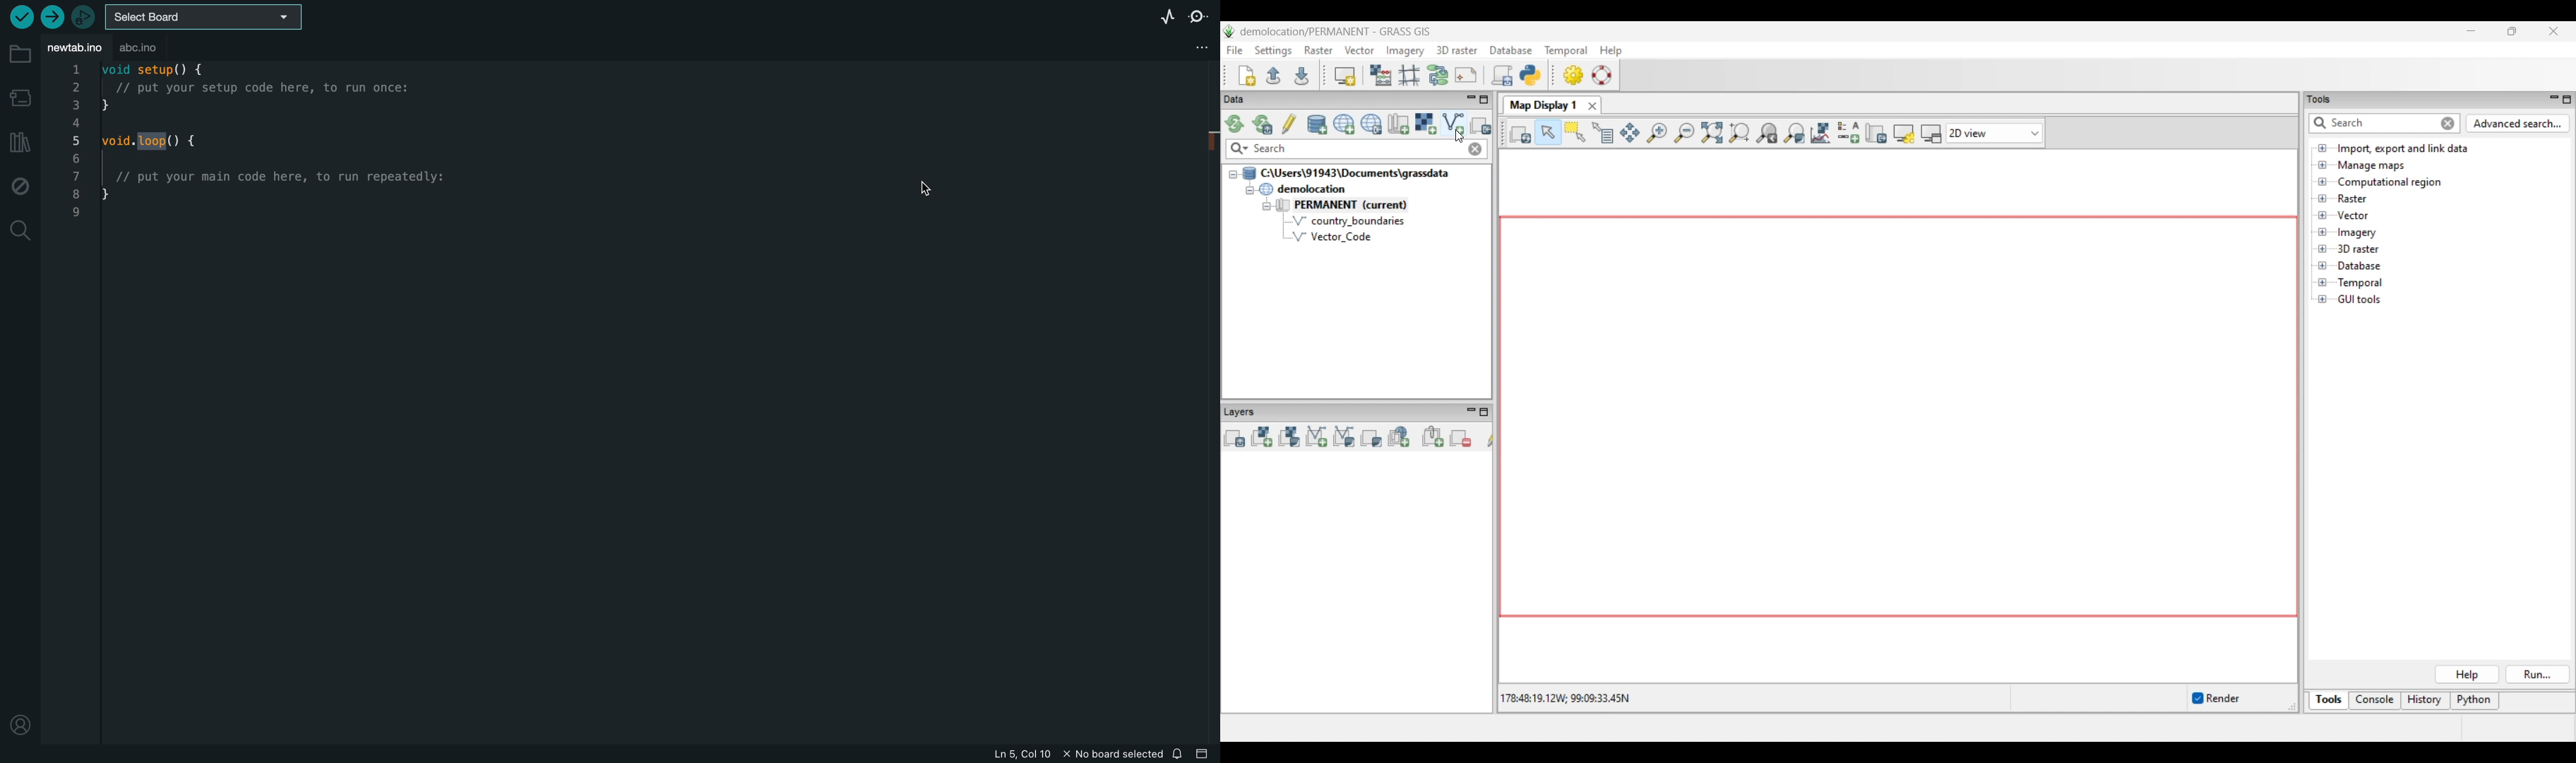  I want to click on verify, so click(24, 17).